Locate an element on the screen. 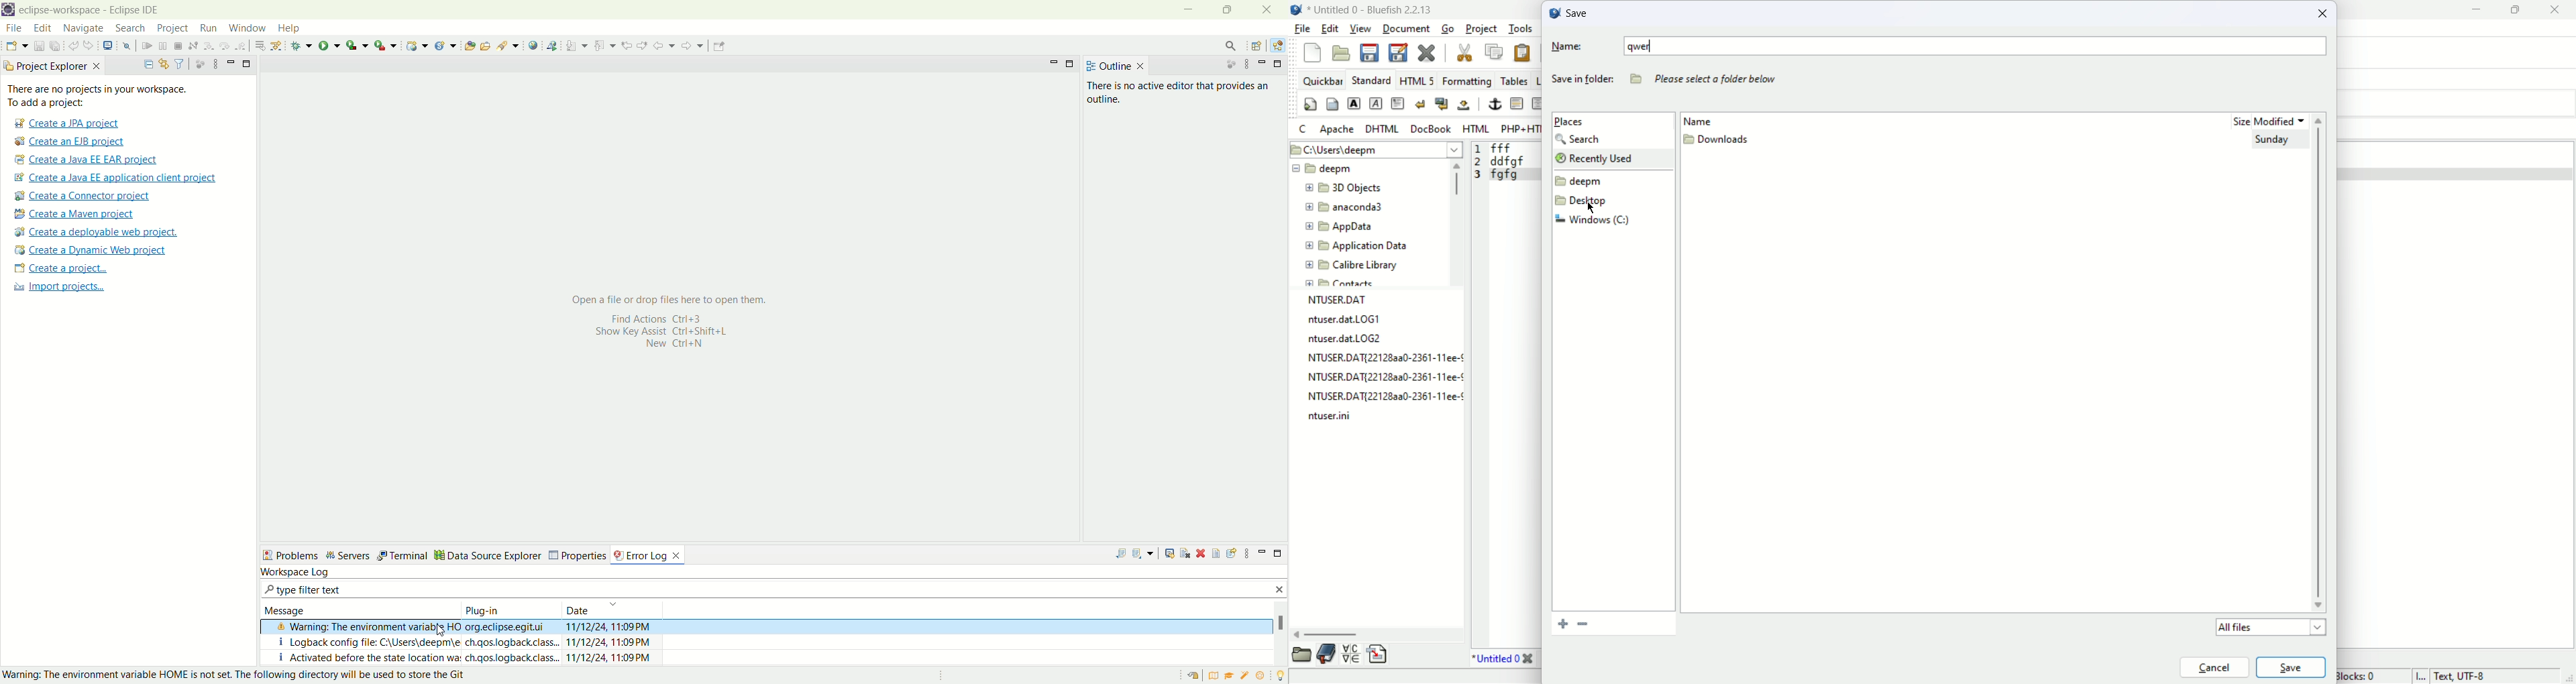  save all is located at coordinates (55, 46).